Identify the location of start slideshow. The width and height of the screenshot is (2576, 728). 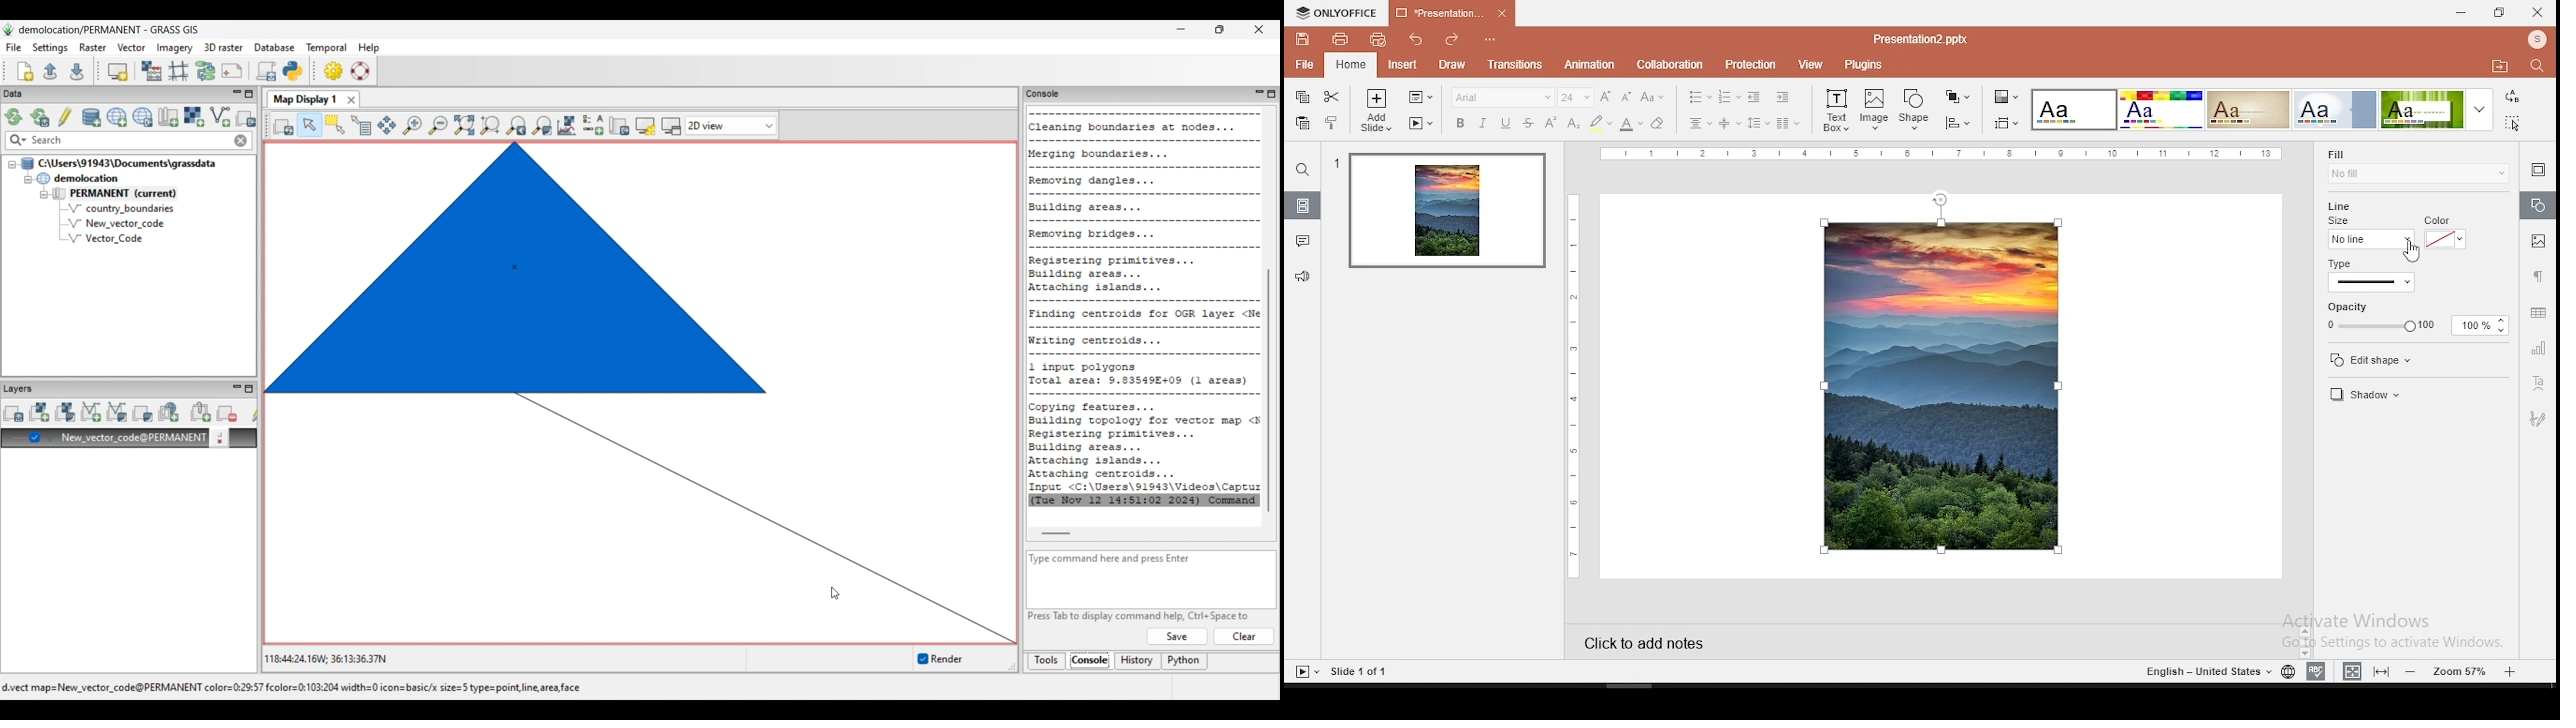
(1419, 125).